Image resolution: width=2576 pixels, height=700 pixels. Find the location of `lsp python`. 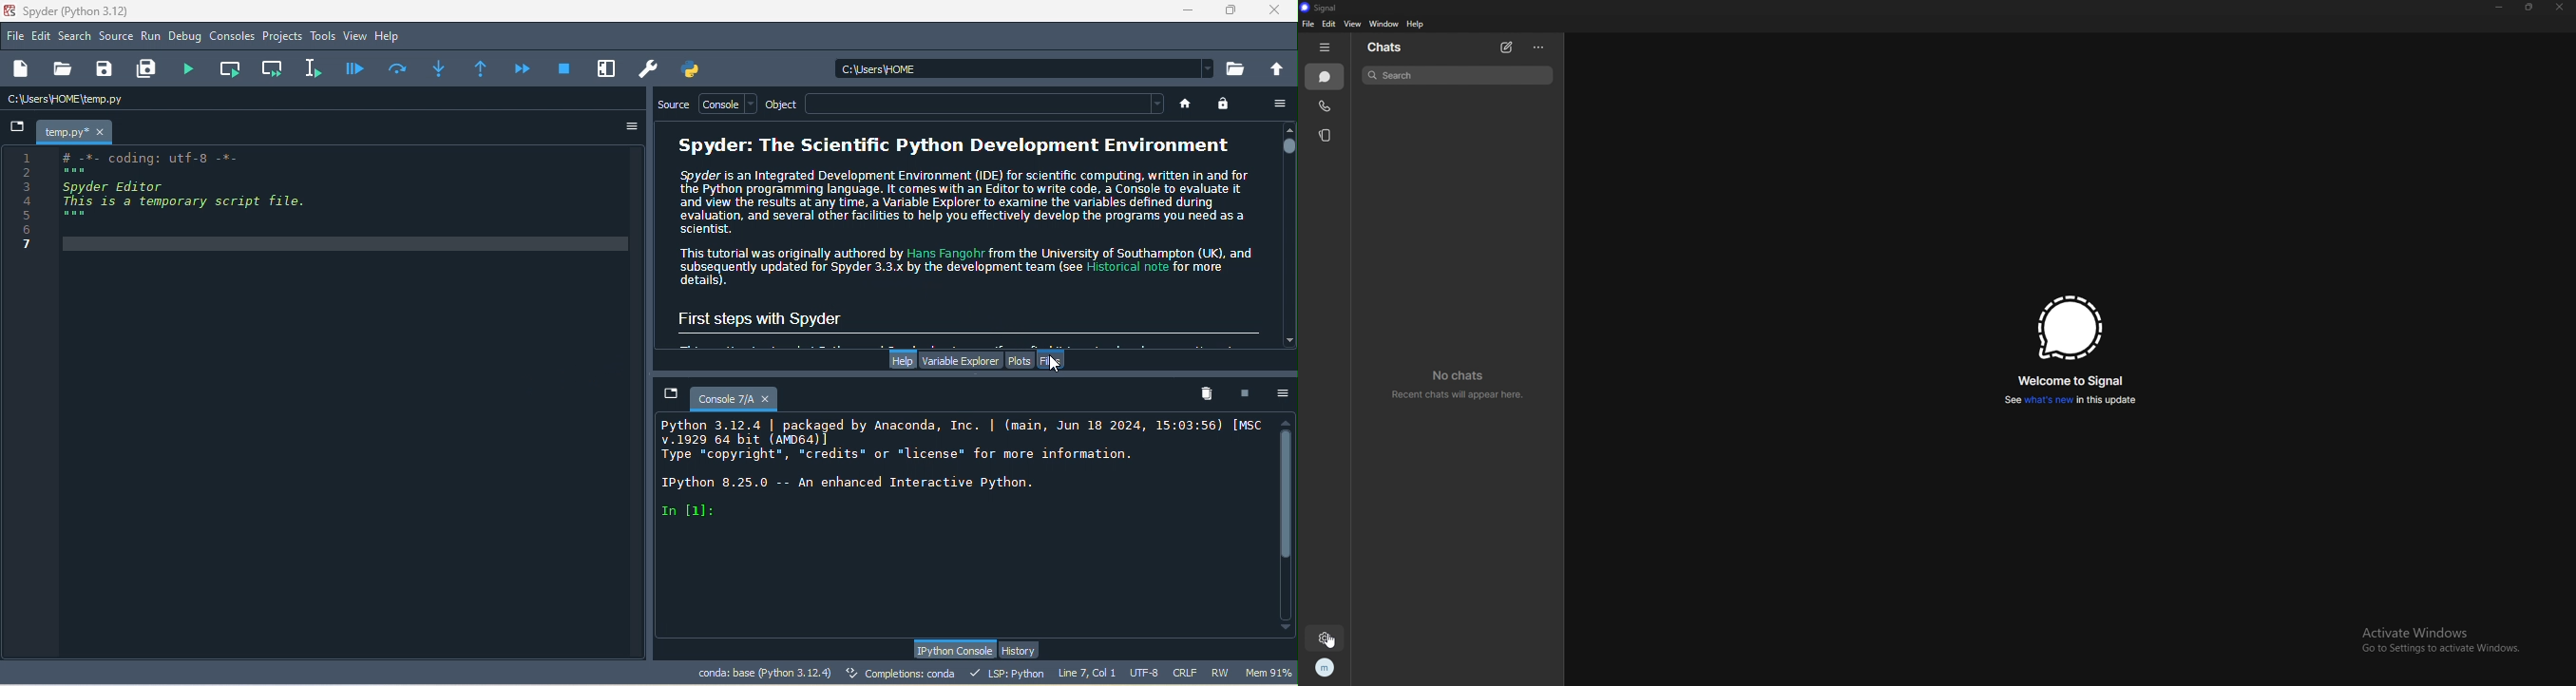

lsp python is located at coordinates (1010, 673).